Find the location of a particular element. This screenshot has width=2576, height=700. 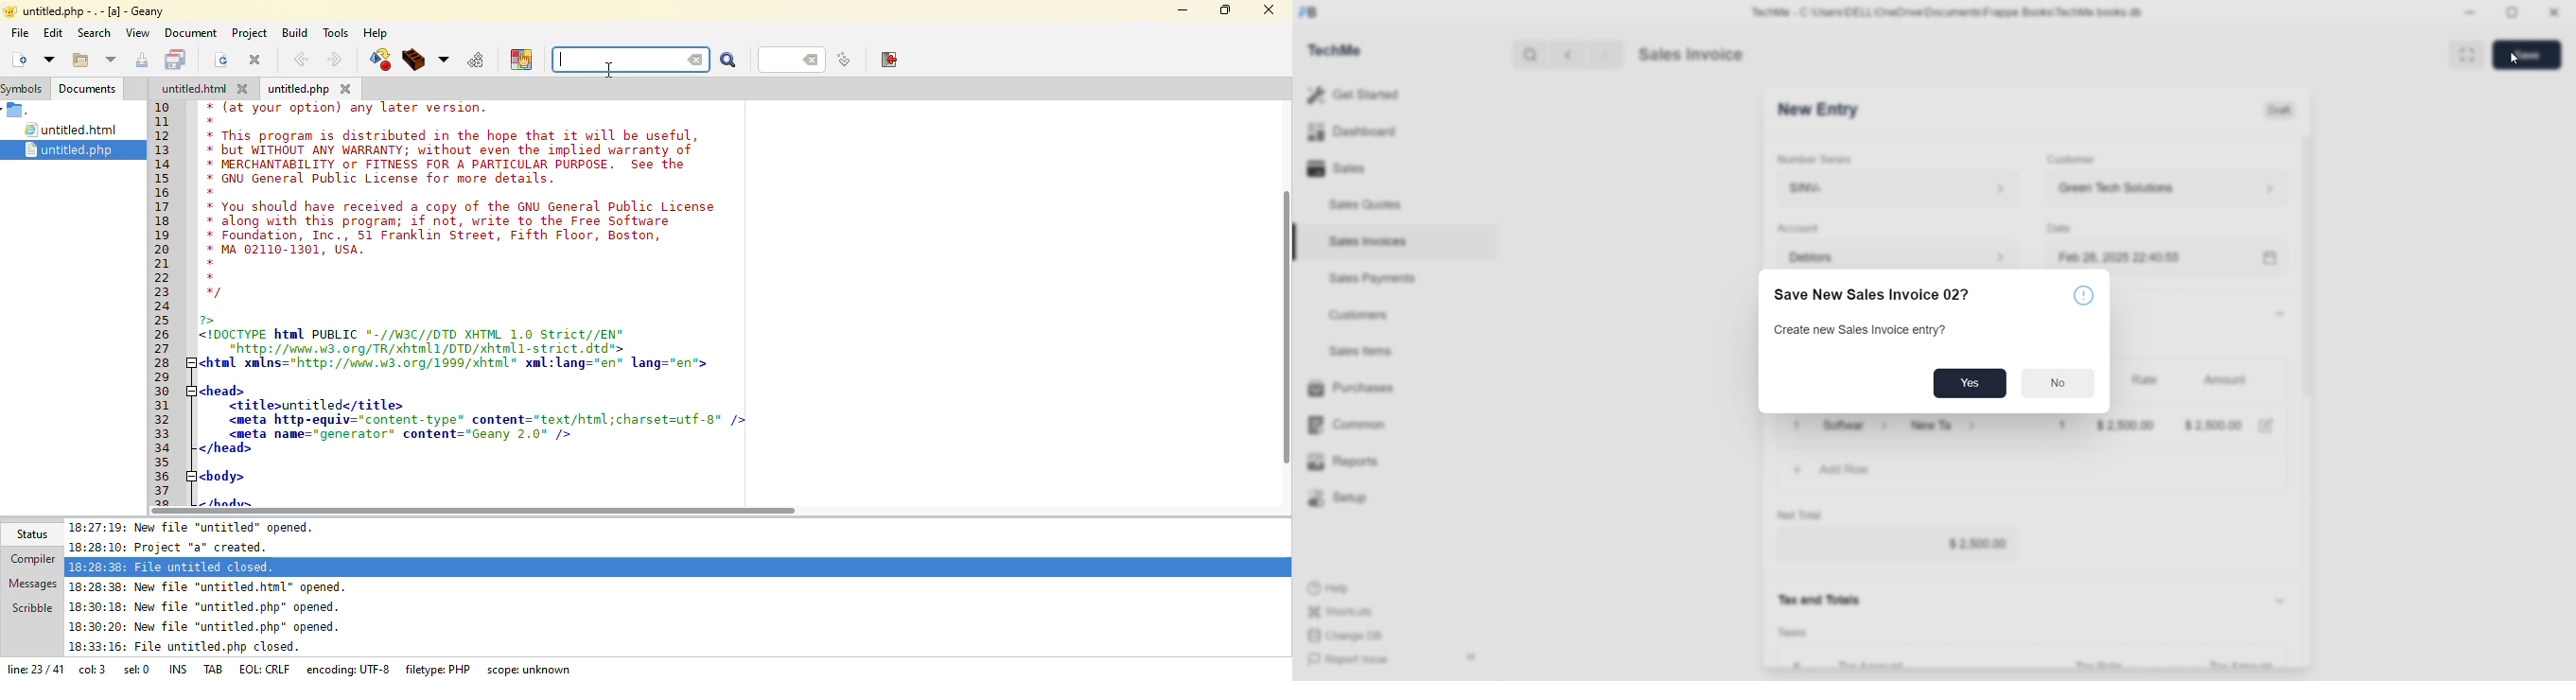

18 is located at coordinates (167, 223).